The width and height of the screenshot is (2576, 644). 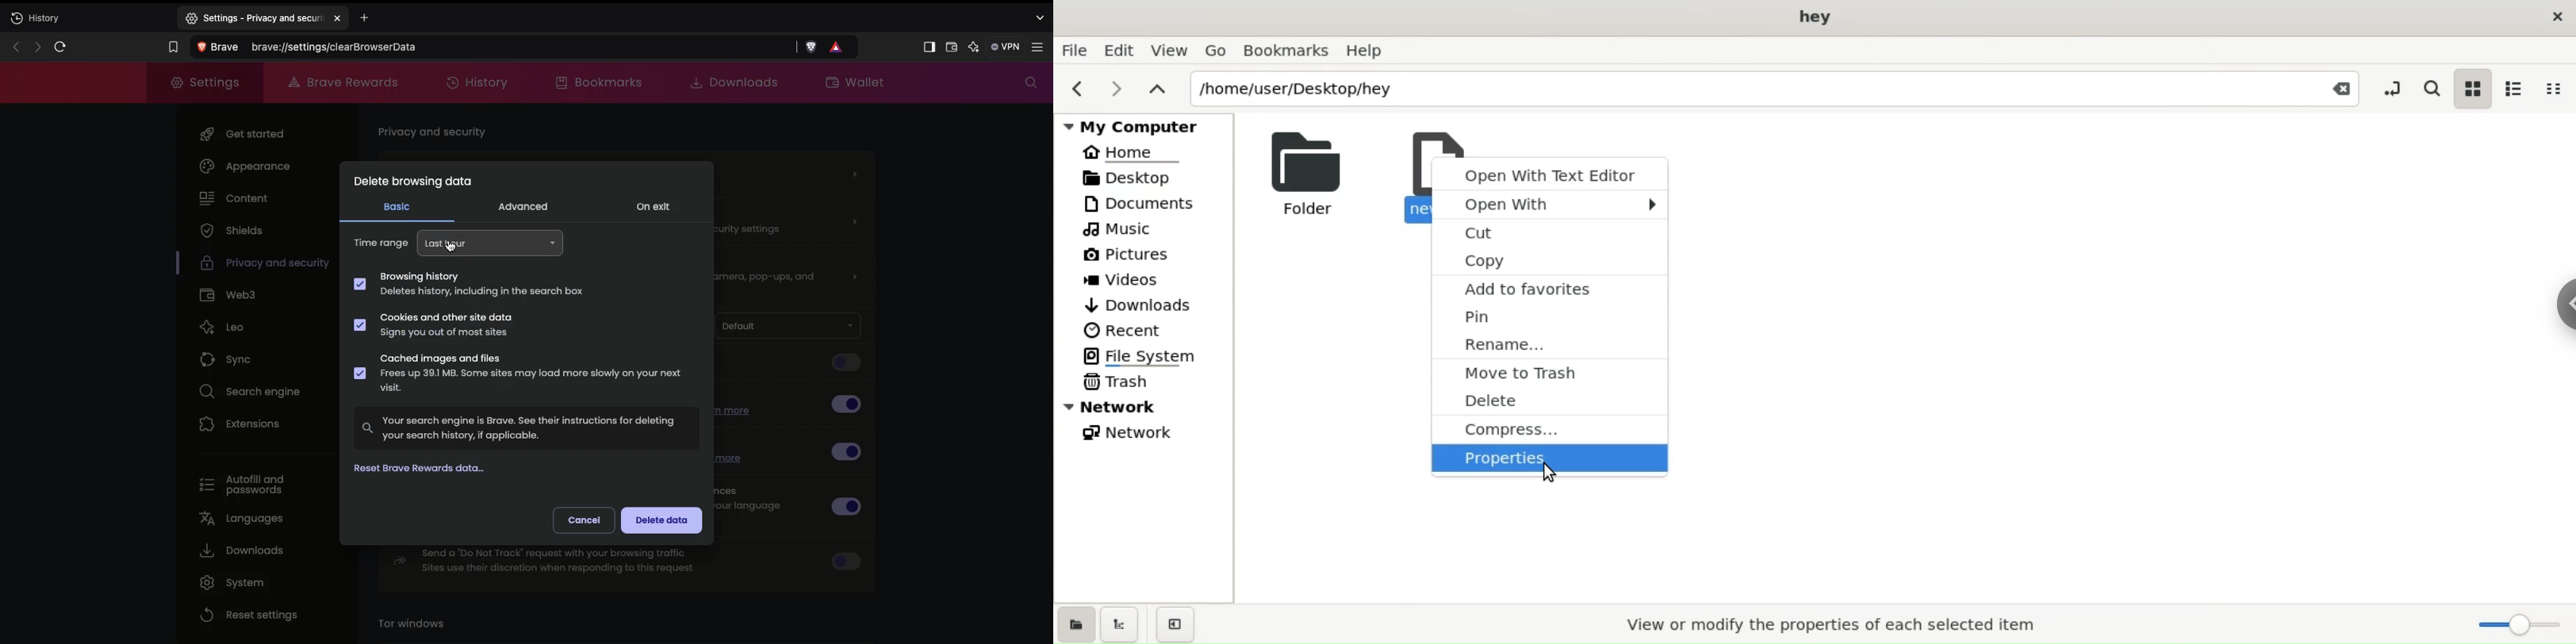 I want to click on open with text editor, so click(x=1551, y=173).